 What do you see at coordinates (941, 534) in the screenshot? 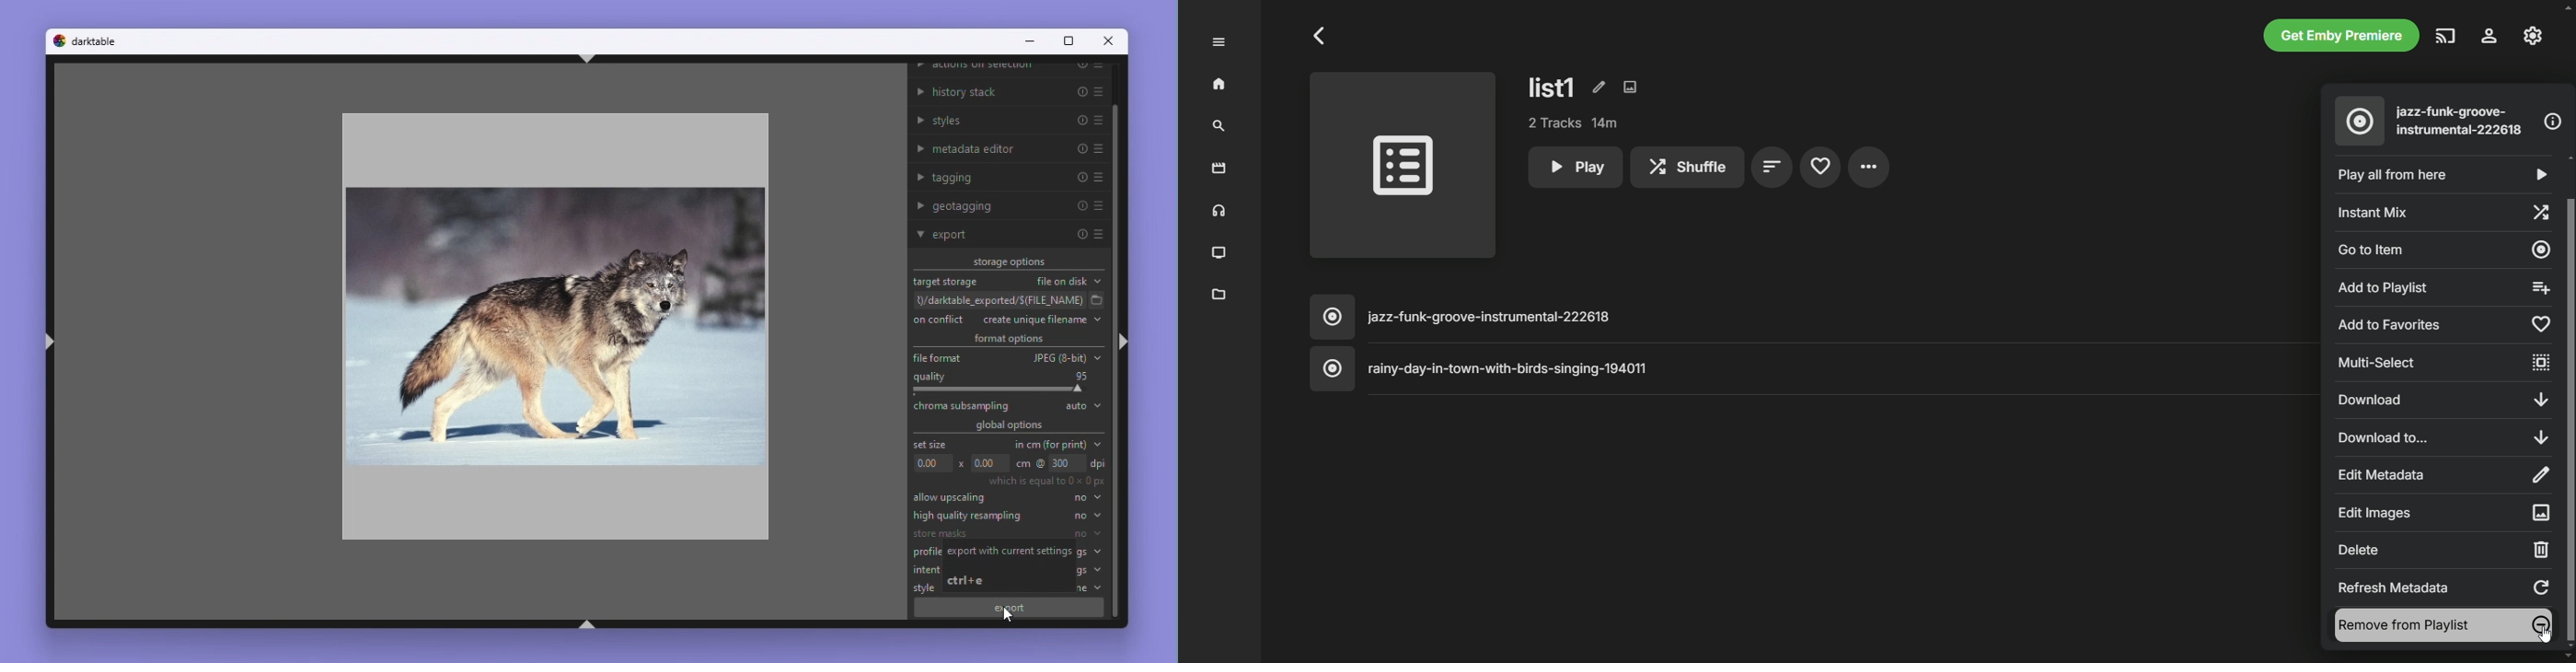
I see `store masks` at bounding box center [941, 534].